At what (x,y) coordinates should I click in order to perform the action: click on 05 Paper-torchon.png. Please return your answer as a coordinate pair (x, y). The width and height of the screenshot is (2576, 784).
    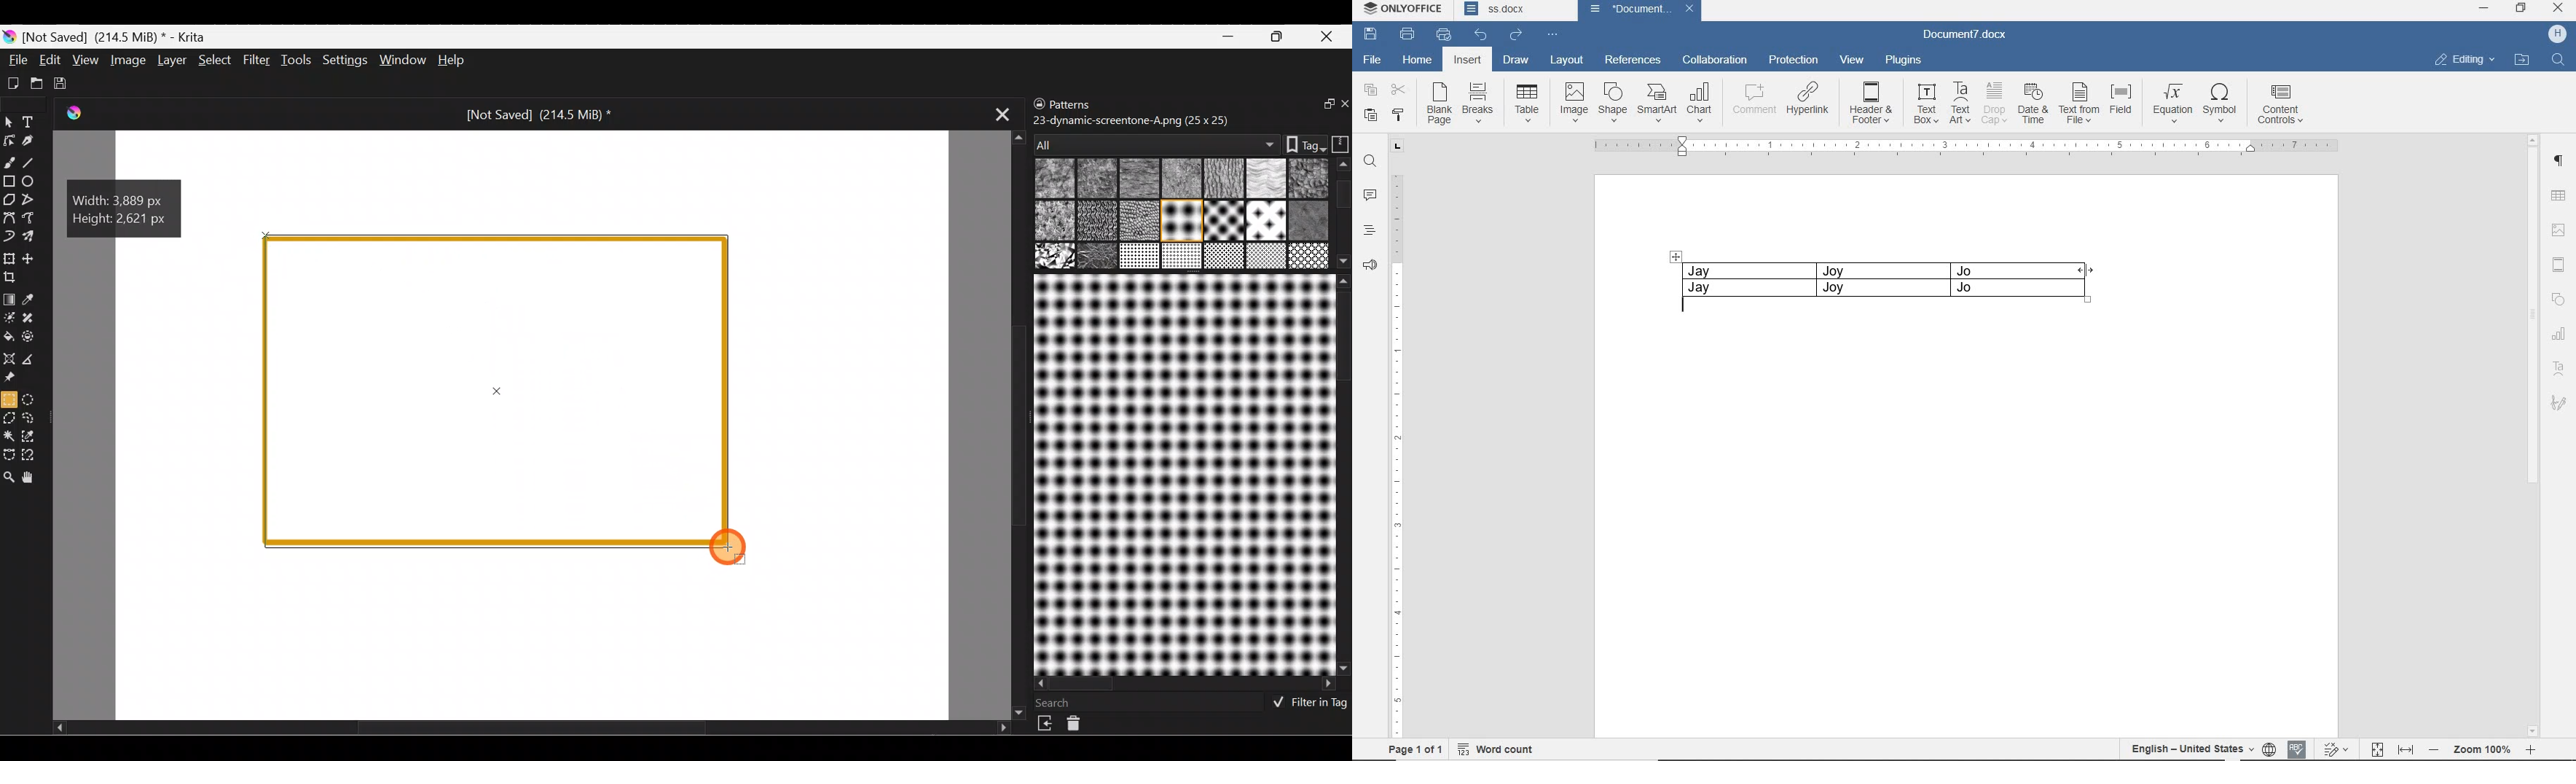
    Looking at the image, I should click on (1266, 180).